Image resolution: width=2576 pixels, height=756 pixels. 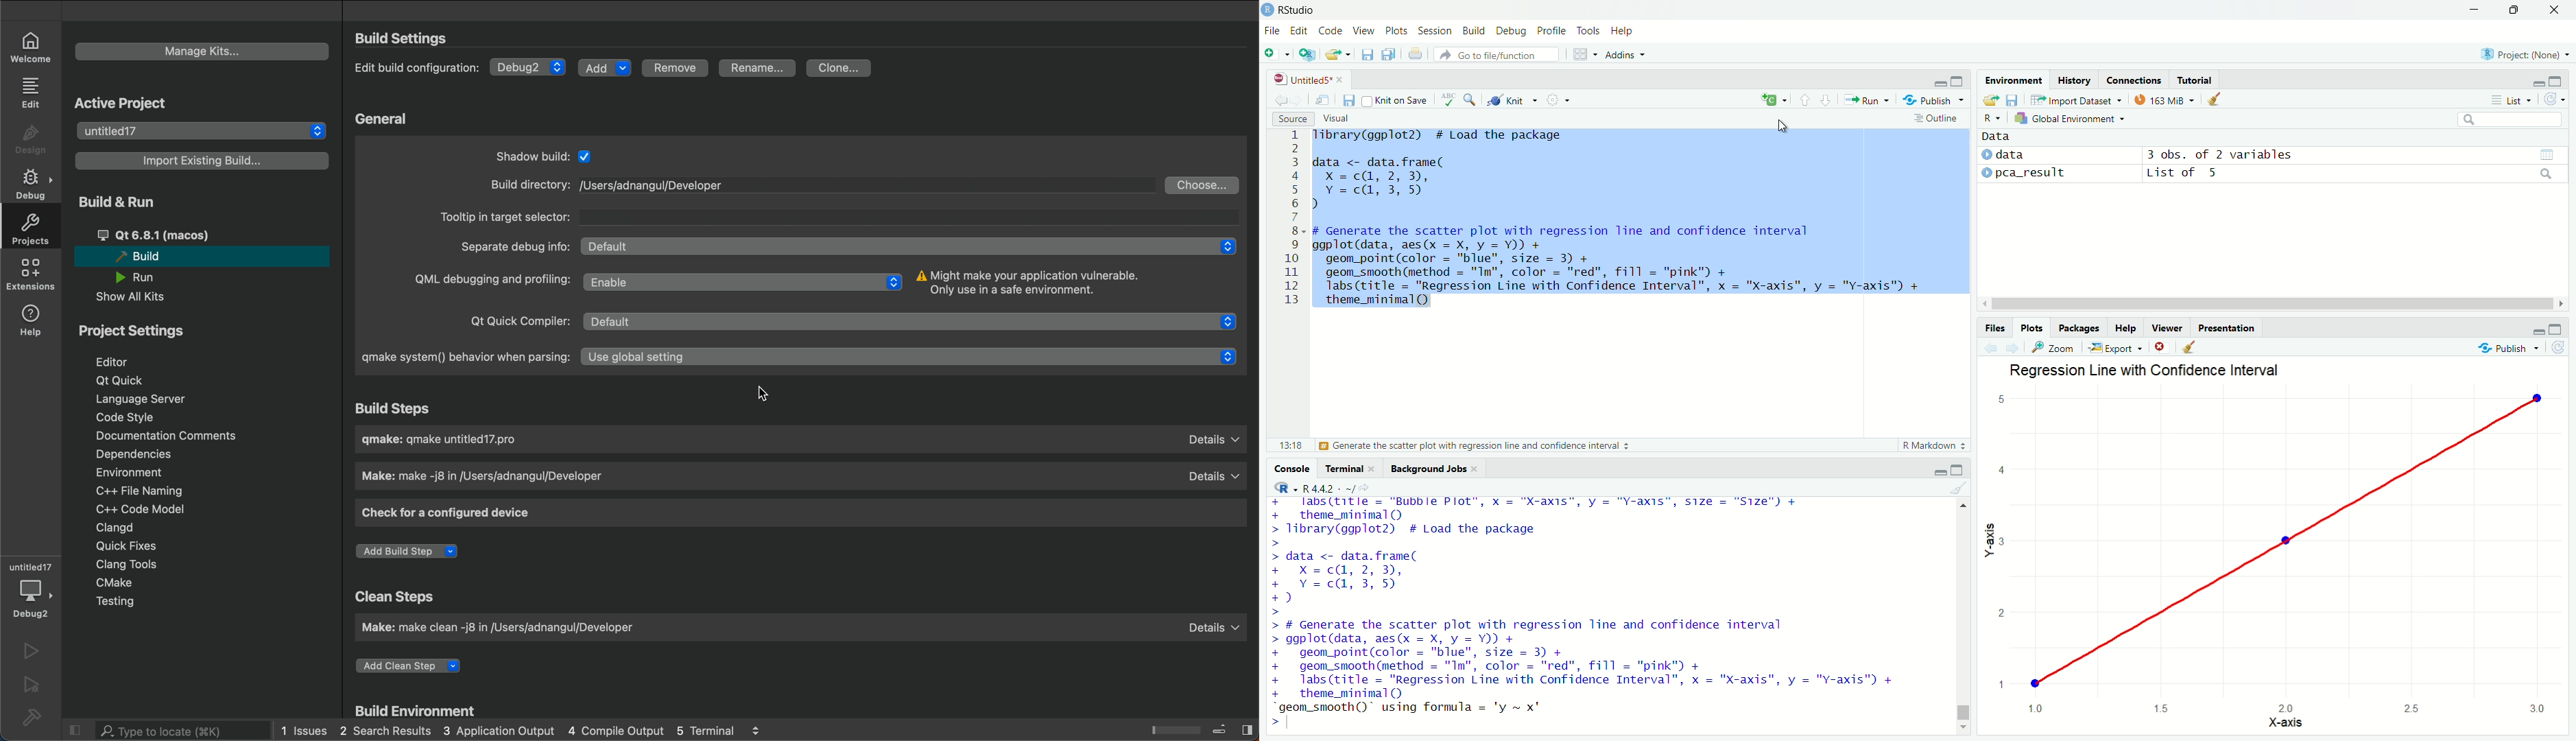 I want to click on Files, so click(x=1995, y=328).